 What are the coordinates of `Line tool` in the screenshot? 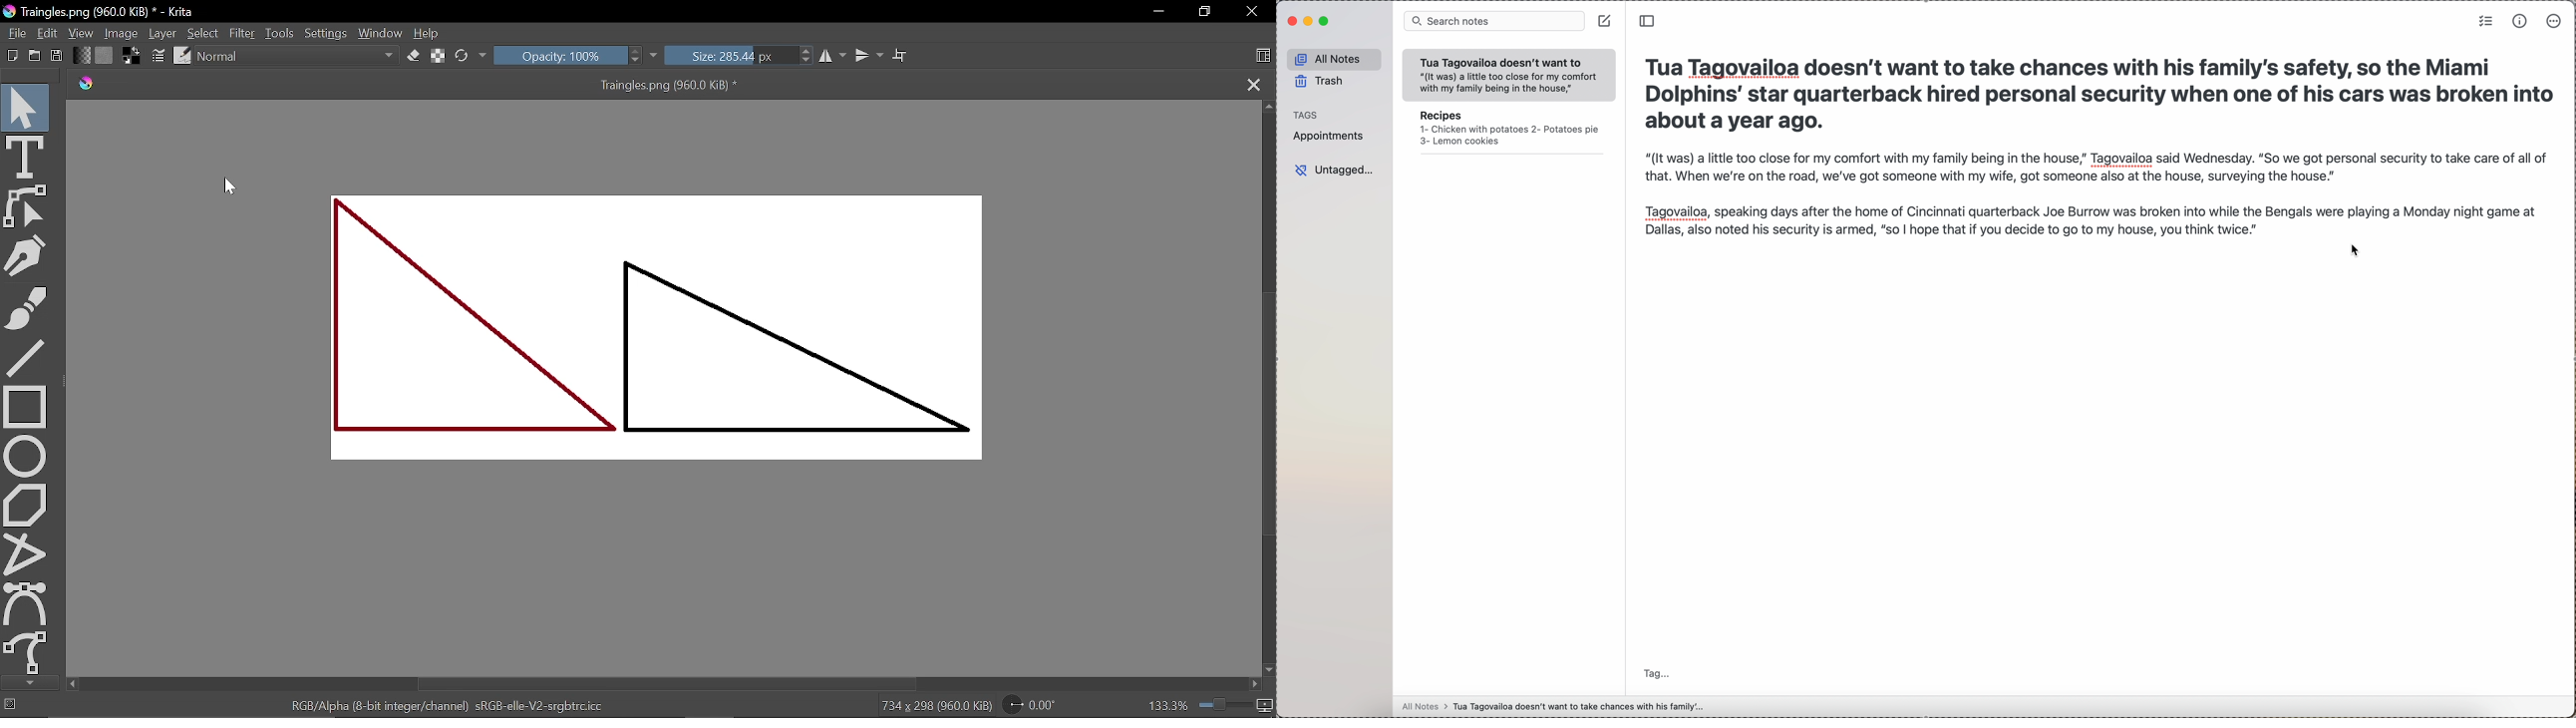 It's located at (31, 360).